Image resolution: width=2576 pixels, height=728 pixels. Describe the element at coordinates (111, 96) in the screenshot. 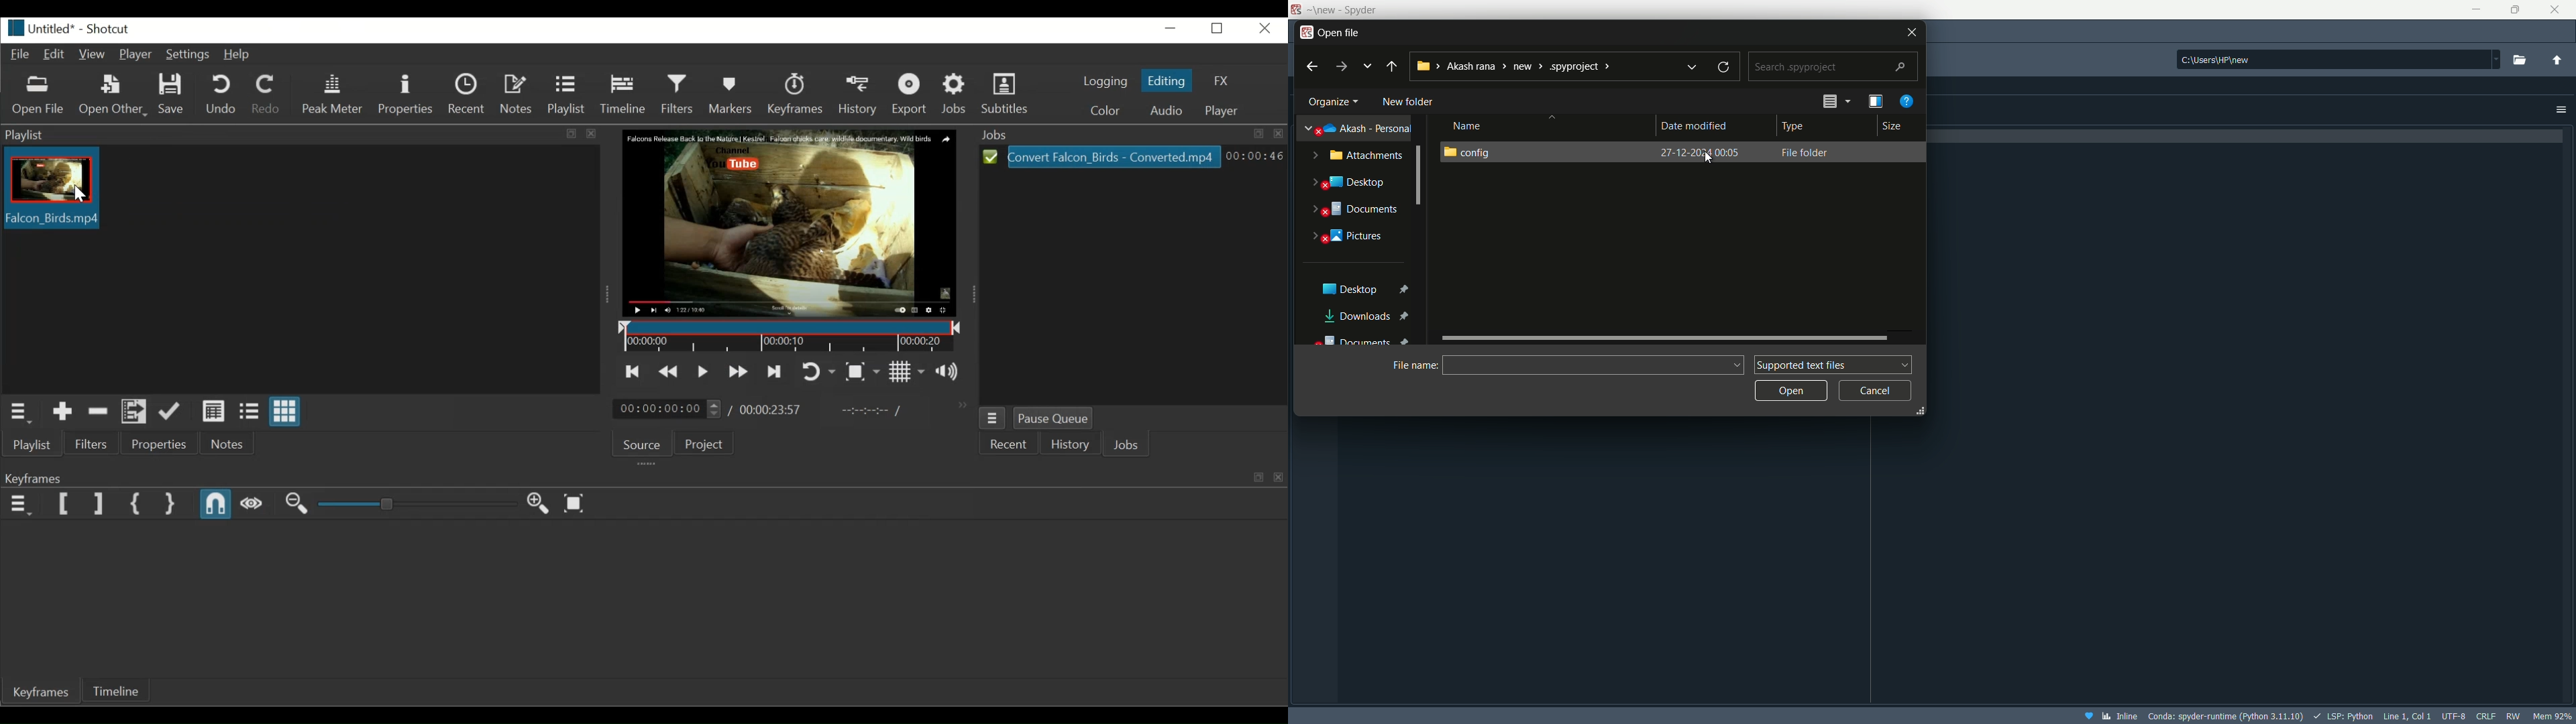

I see `Open Other` at that location.